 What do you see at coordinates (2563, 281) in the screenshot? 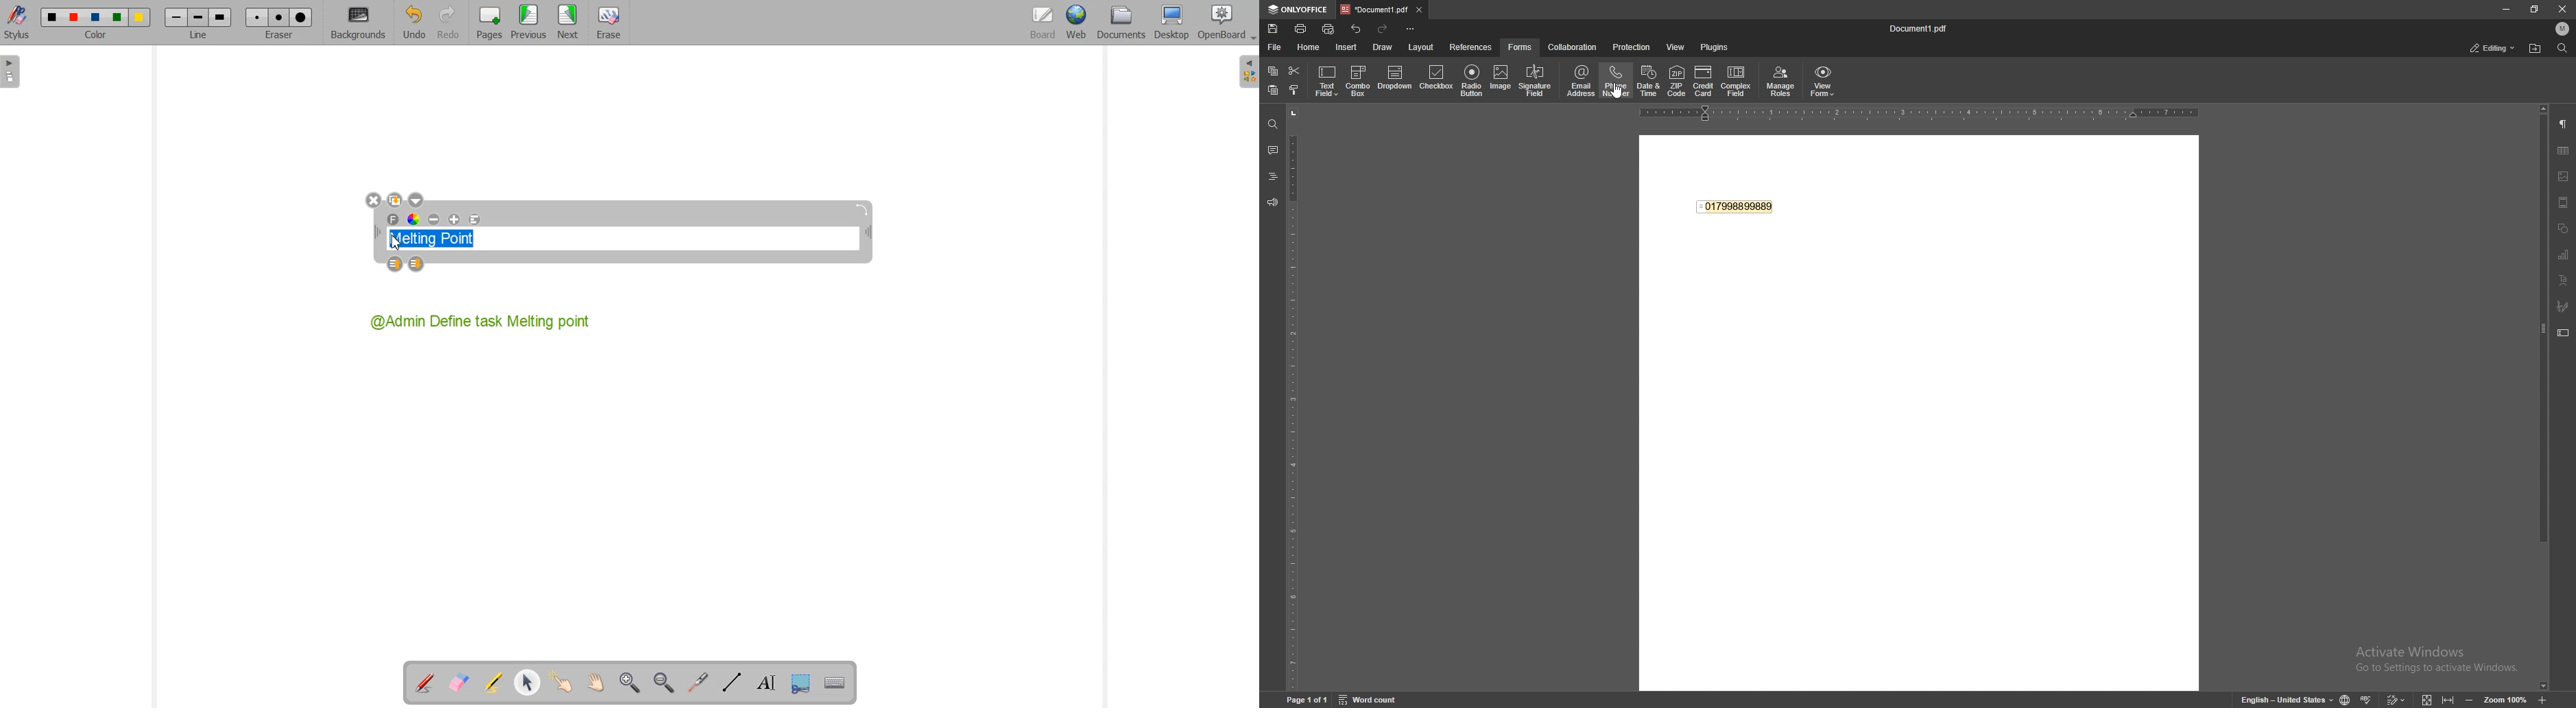
I see `text art` at bounding box center [2563, 281].